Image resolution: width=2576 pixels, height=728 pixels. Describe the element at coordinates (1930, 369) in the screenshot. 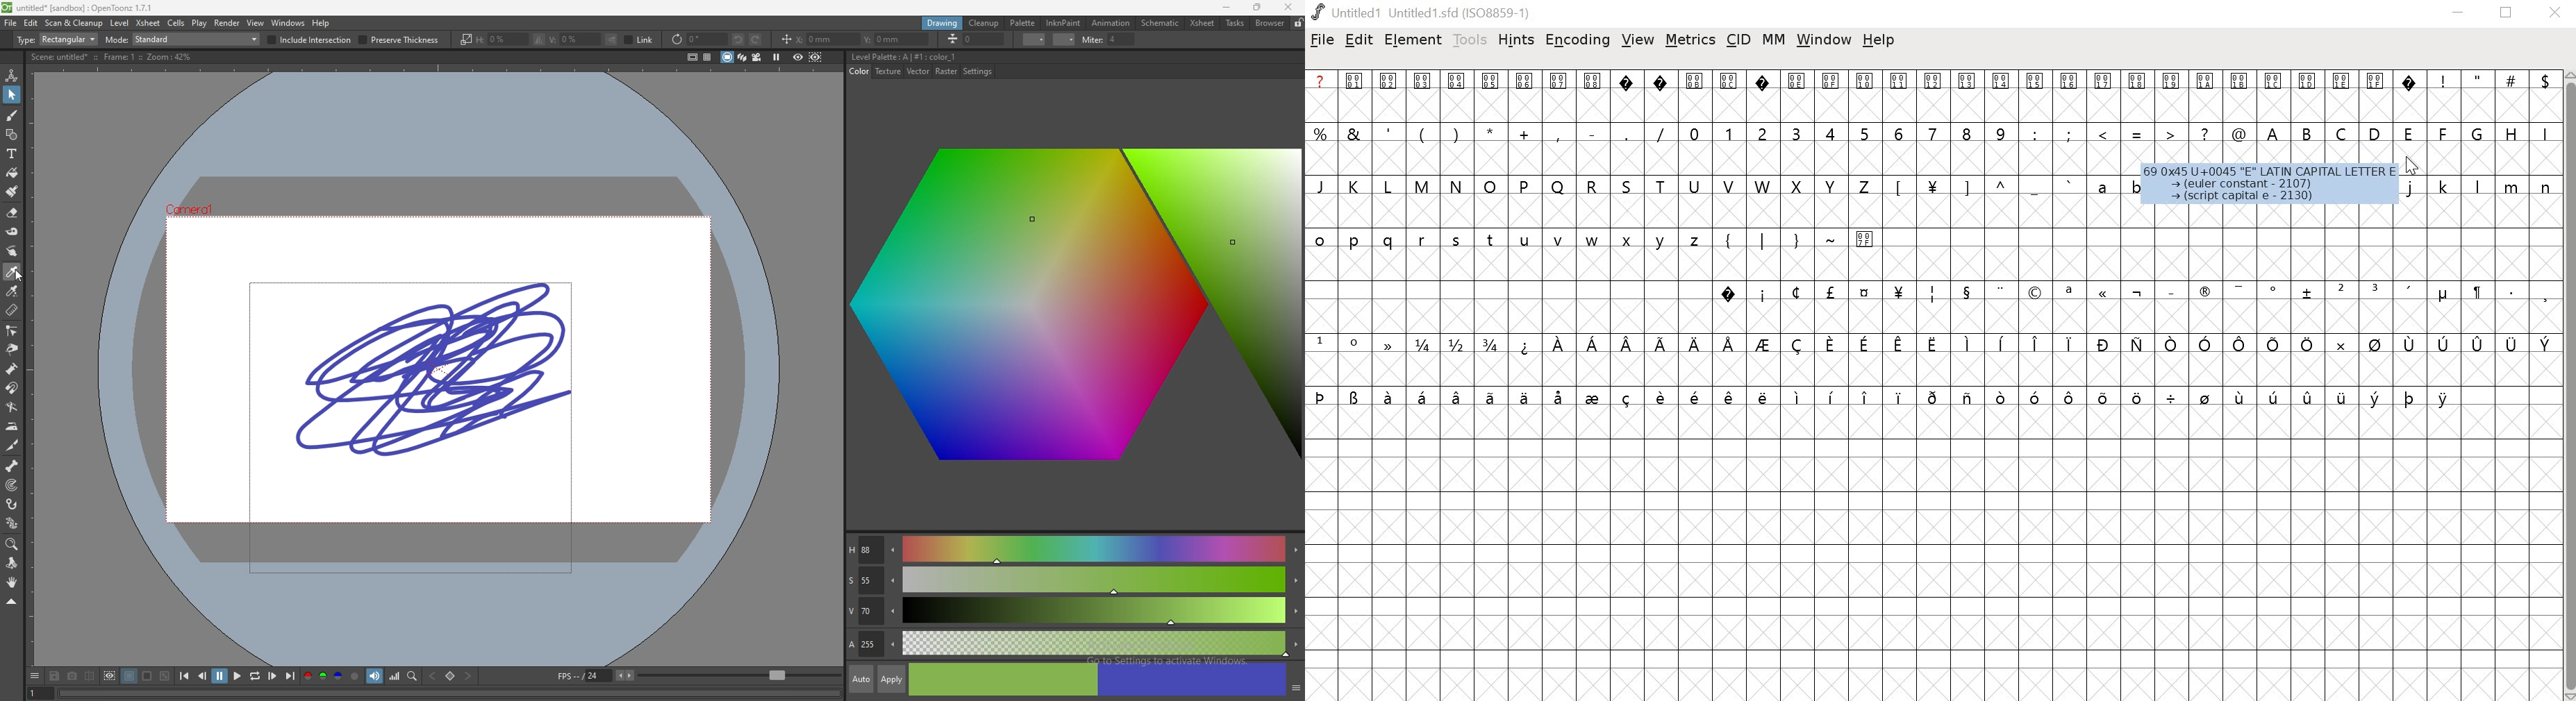

I see `empty cells` at that location.